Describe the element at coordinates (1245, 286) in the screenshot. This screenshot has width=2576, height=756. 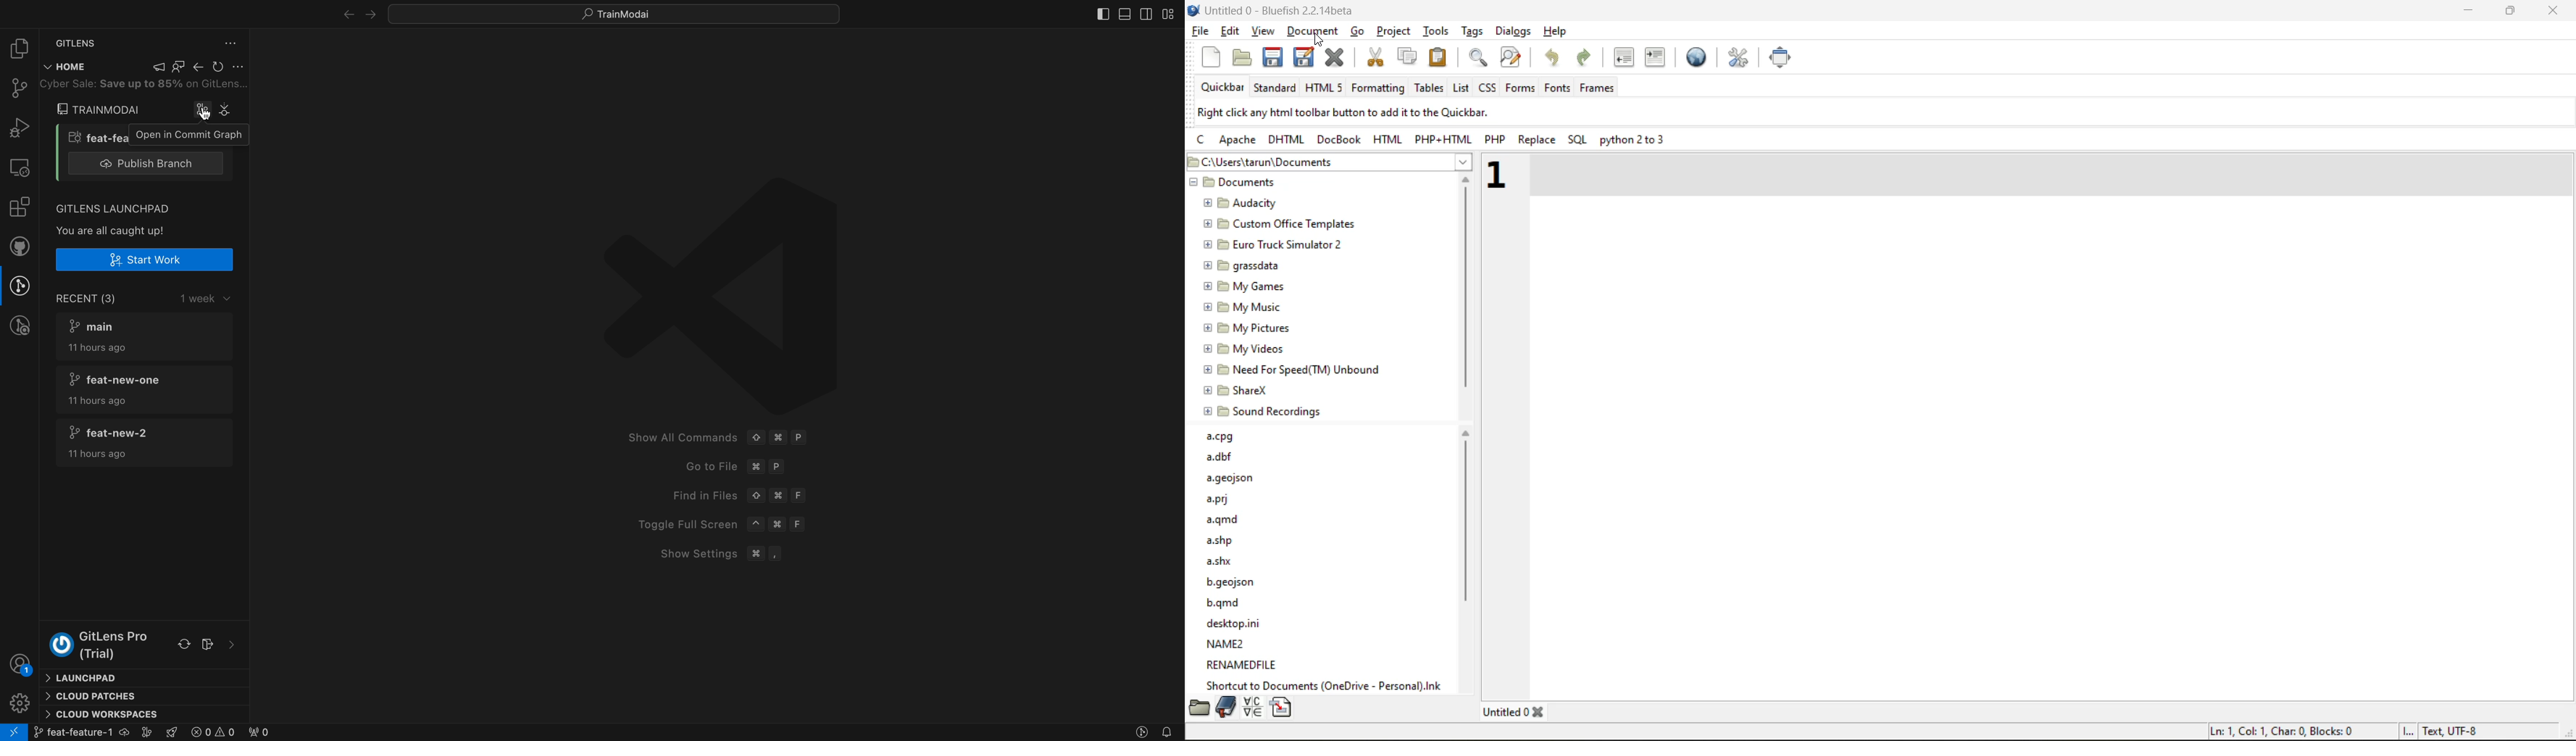
I see `my games` at that location.